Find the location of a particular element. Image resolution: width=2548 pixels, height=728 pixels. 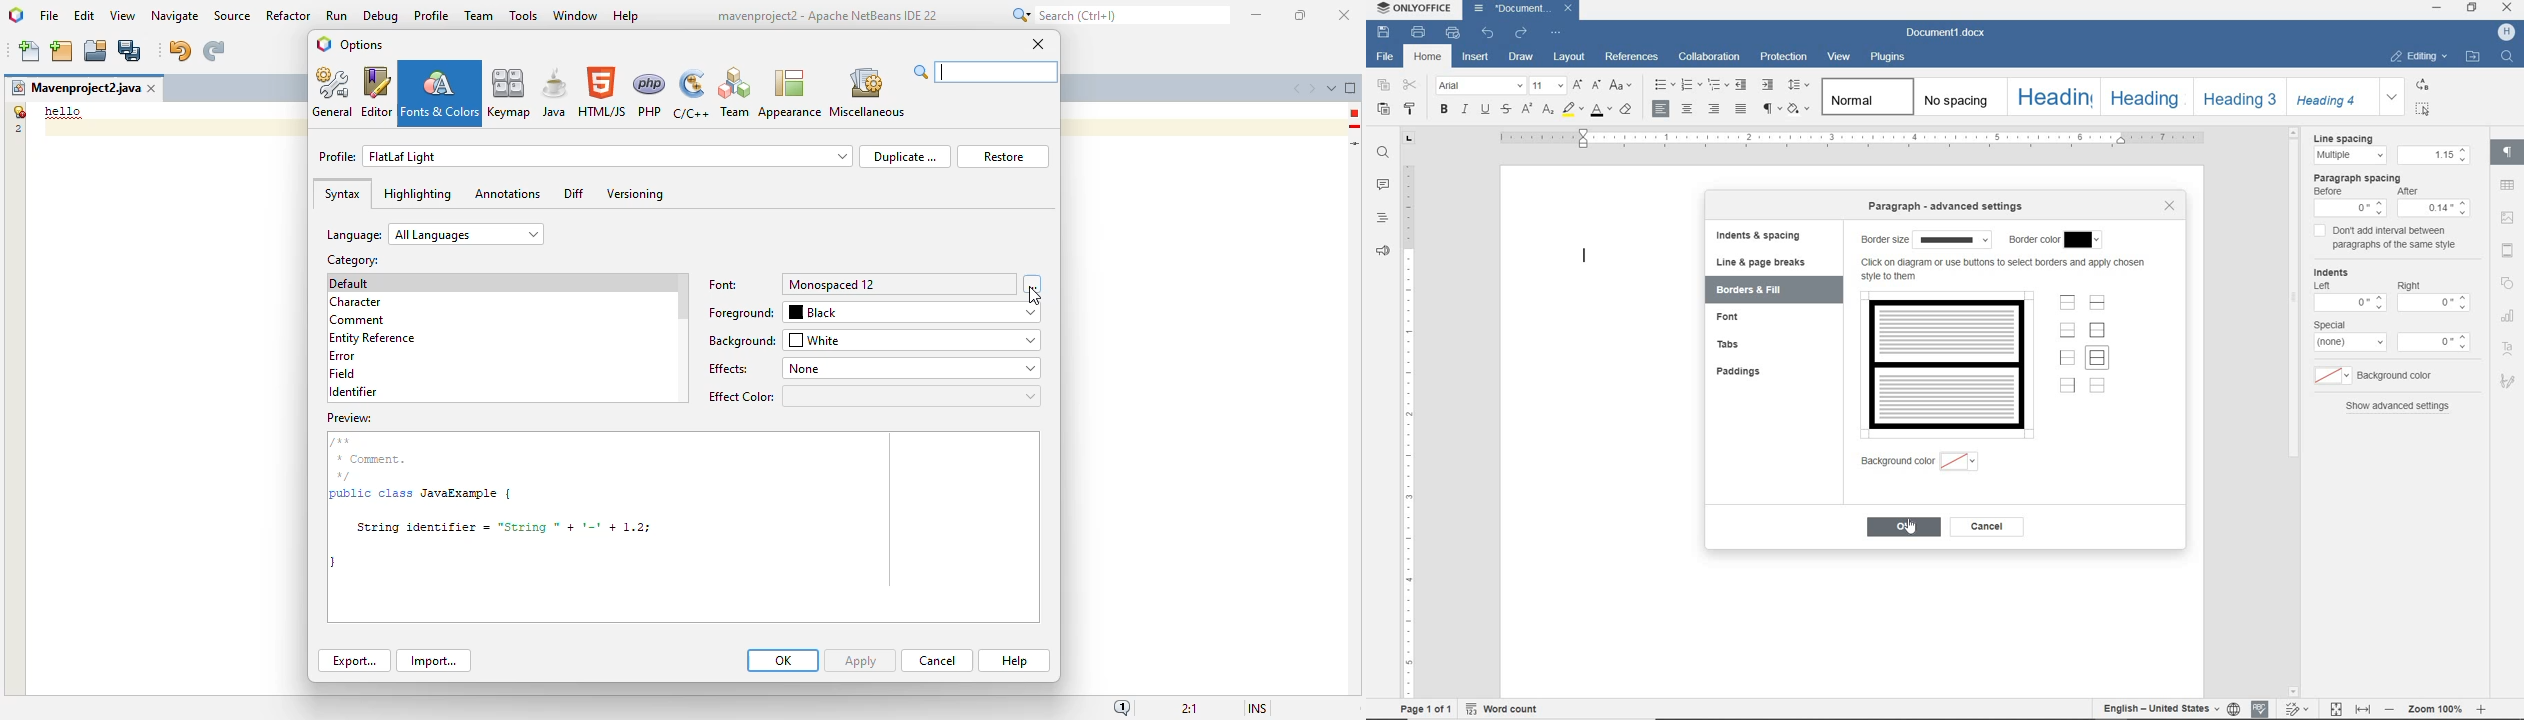

comments is located at coordinates (1383, 186).